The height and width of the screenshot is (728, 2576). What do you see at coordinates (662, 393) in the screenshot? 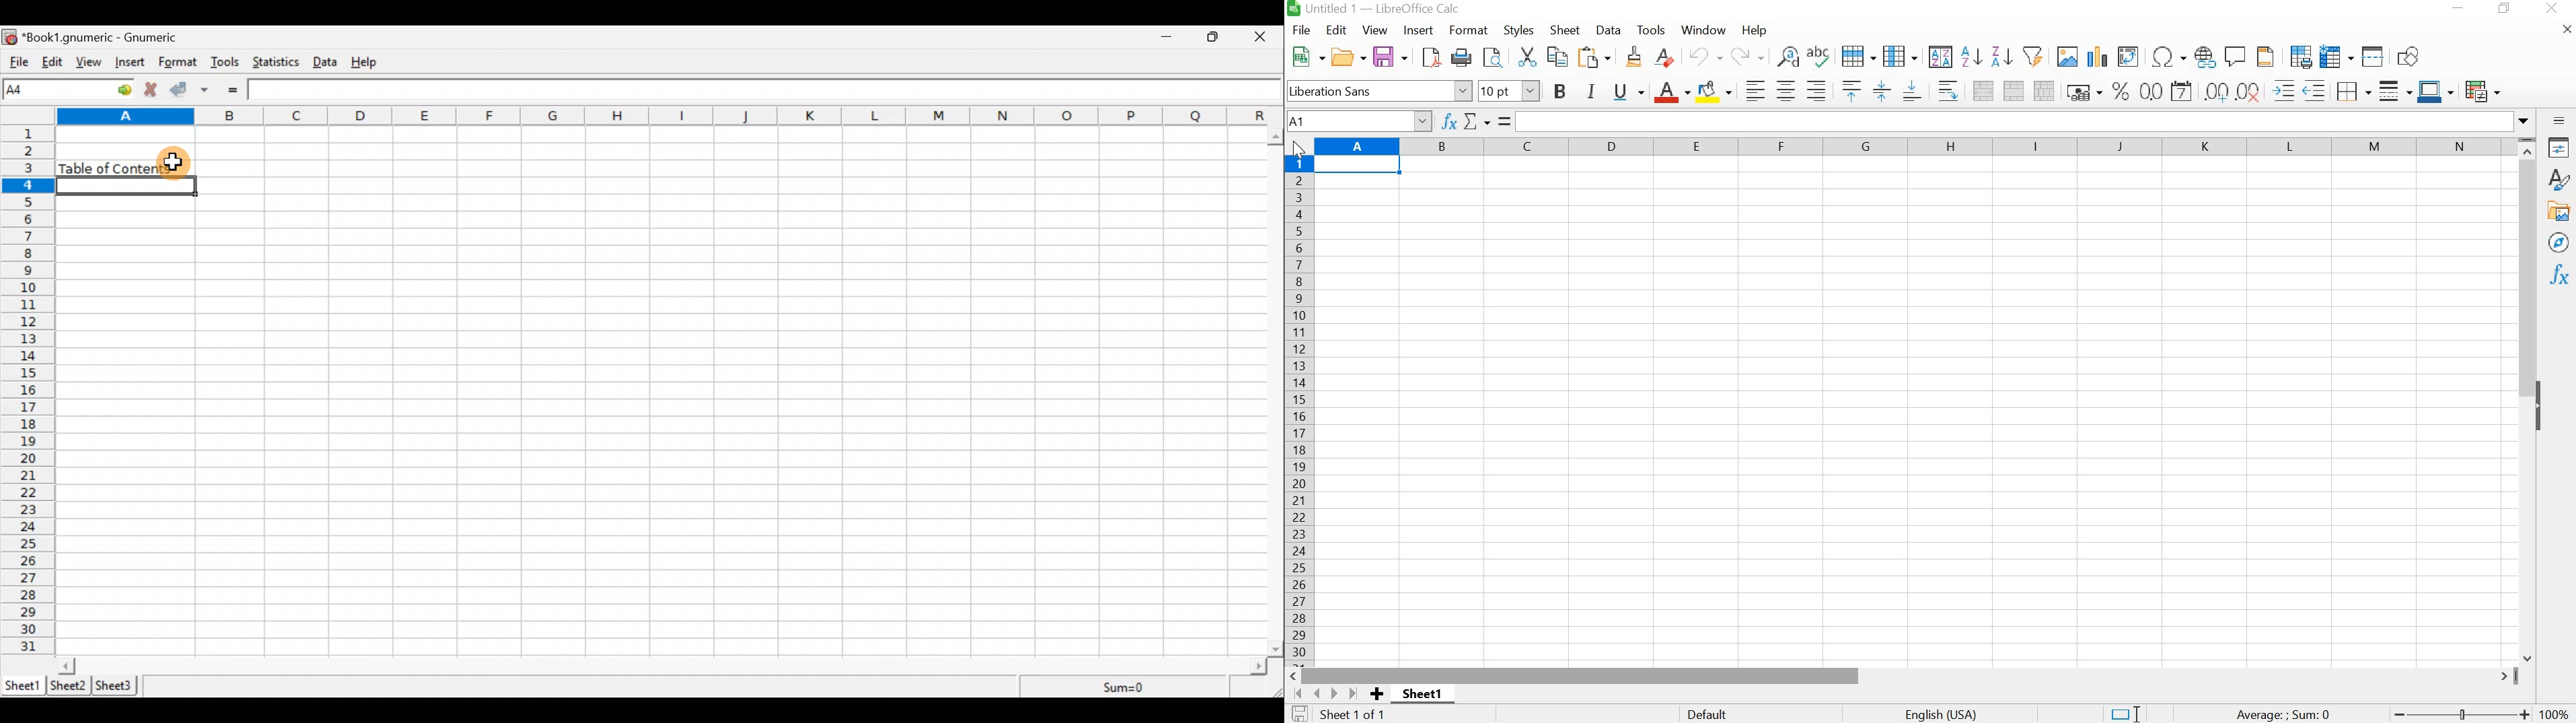
I see `Cells` at bounding box center [662, 393].